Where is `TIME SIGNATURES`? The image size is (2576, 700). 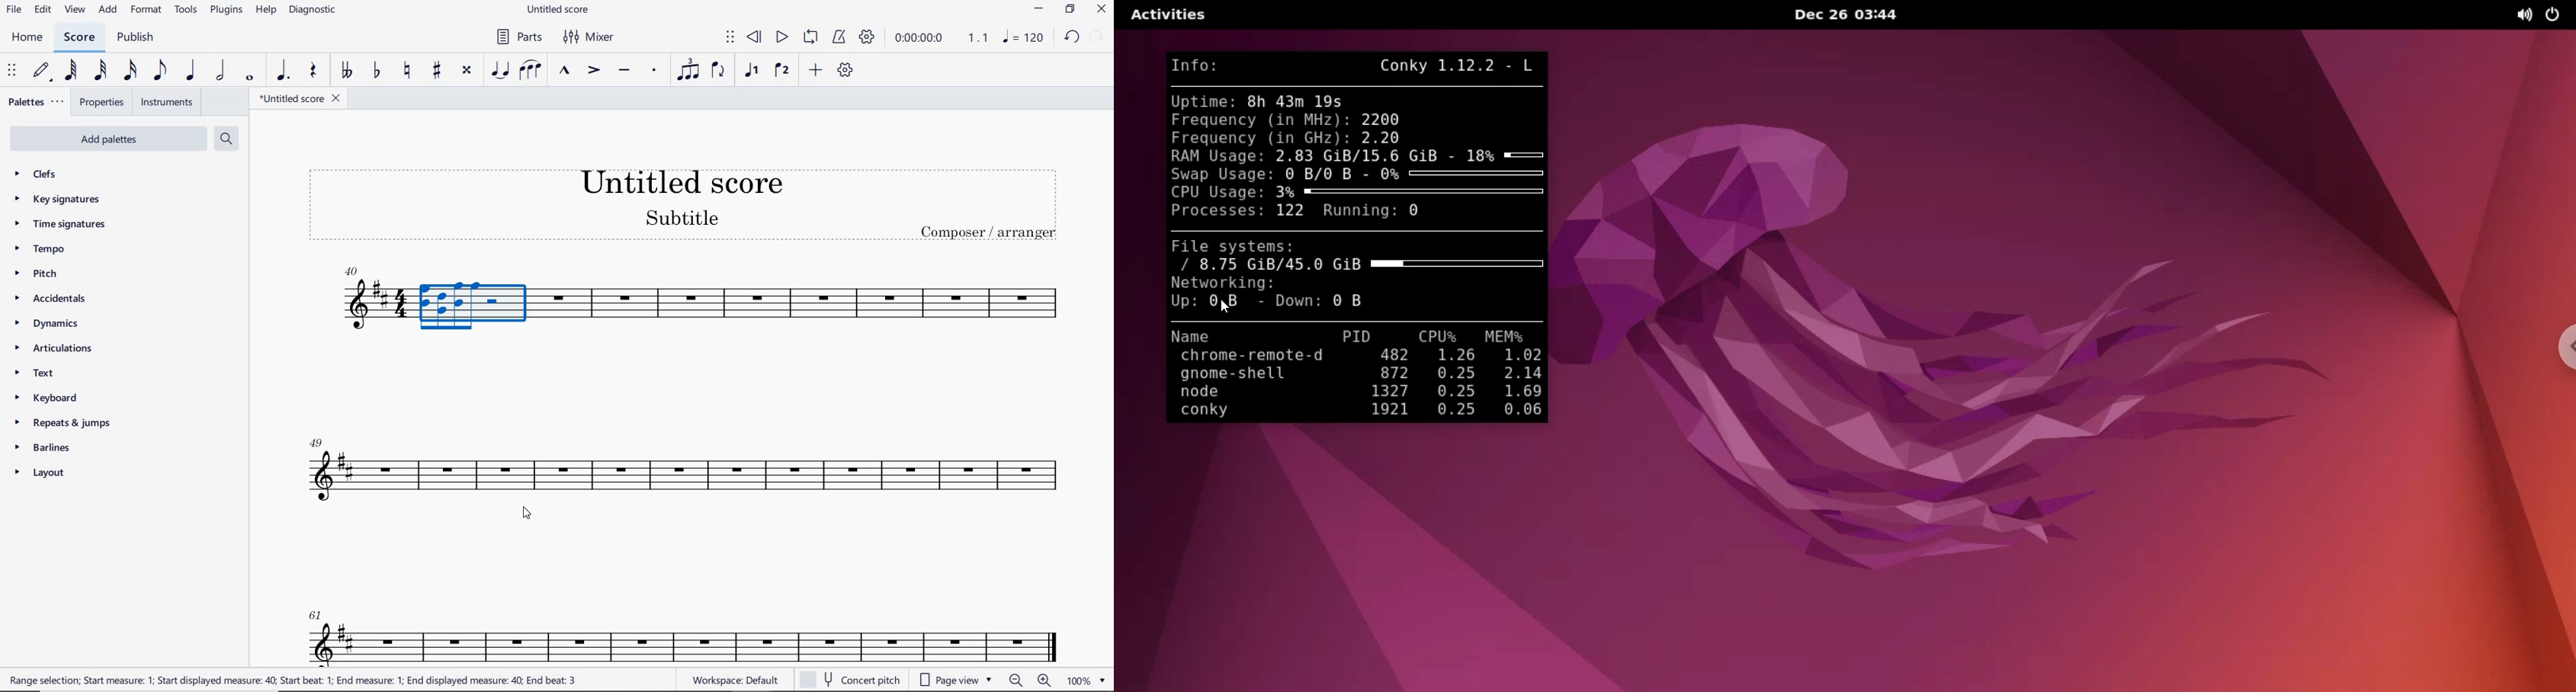
TIME SIGNATURES is located at coordinates (62, 225).